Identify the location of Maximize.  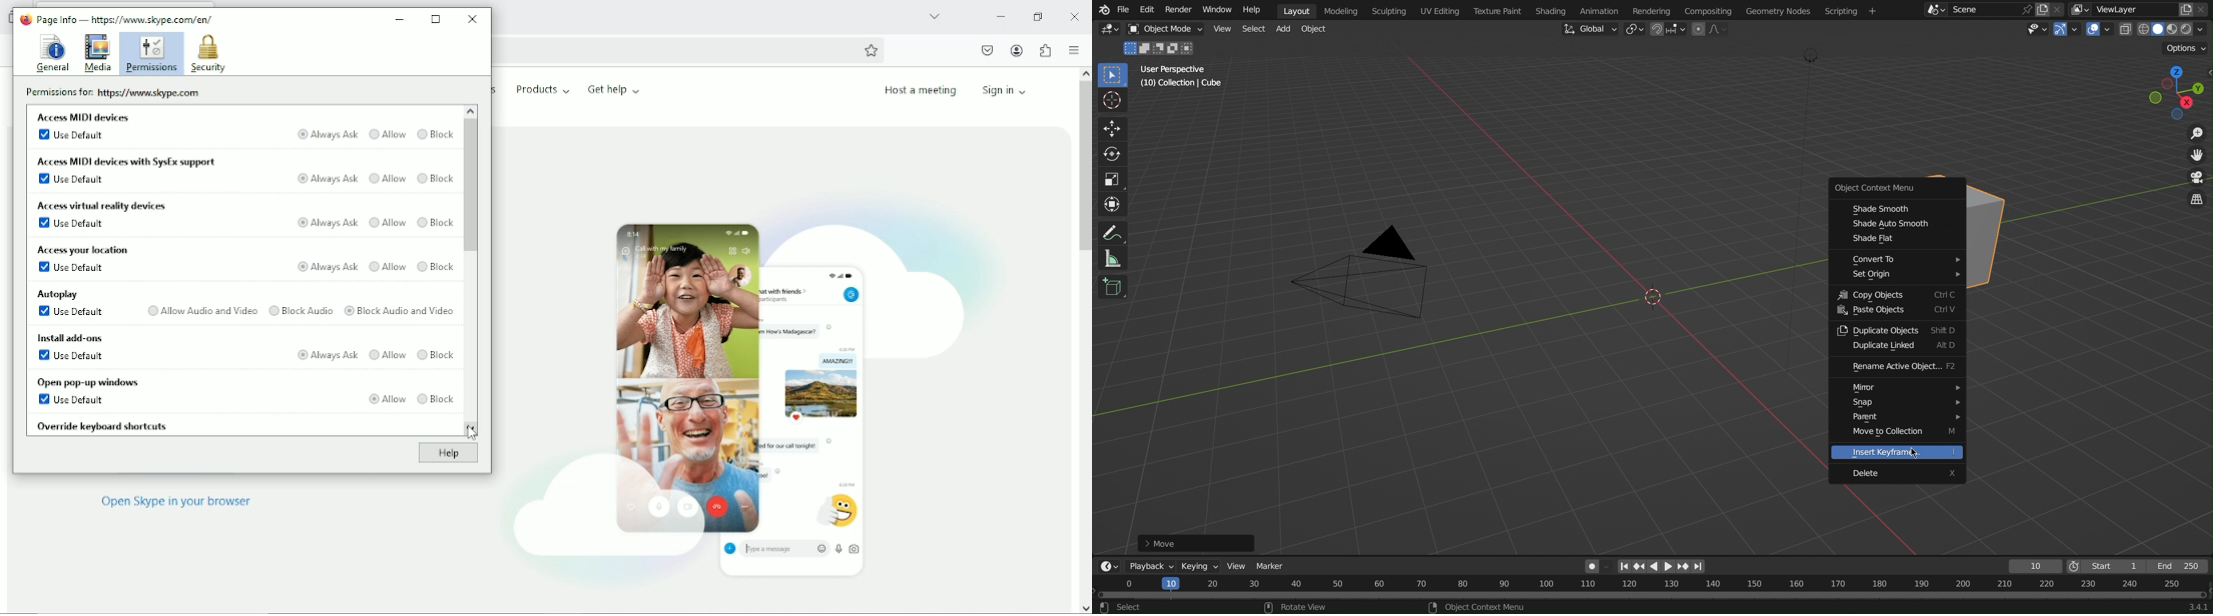
(437, 19).